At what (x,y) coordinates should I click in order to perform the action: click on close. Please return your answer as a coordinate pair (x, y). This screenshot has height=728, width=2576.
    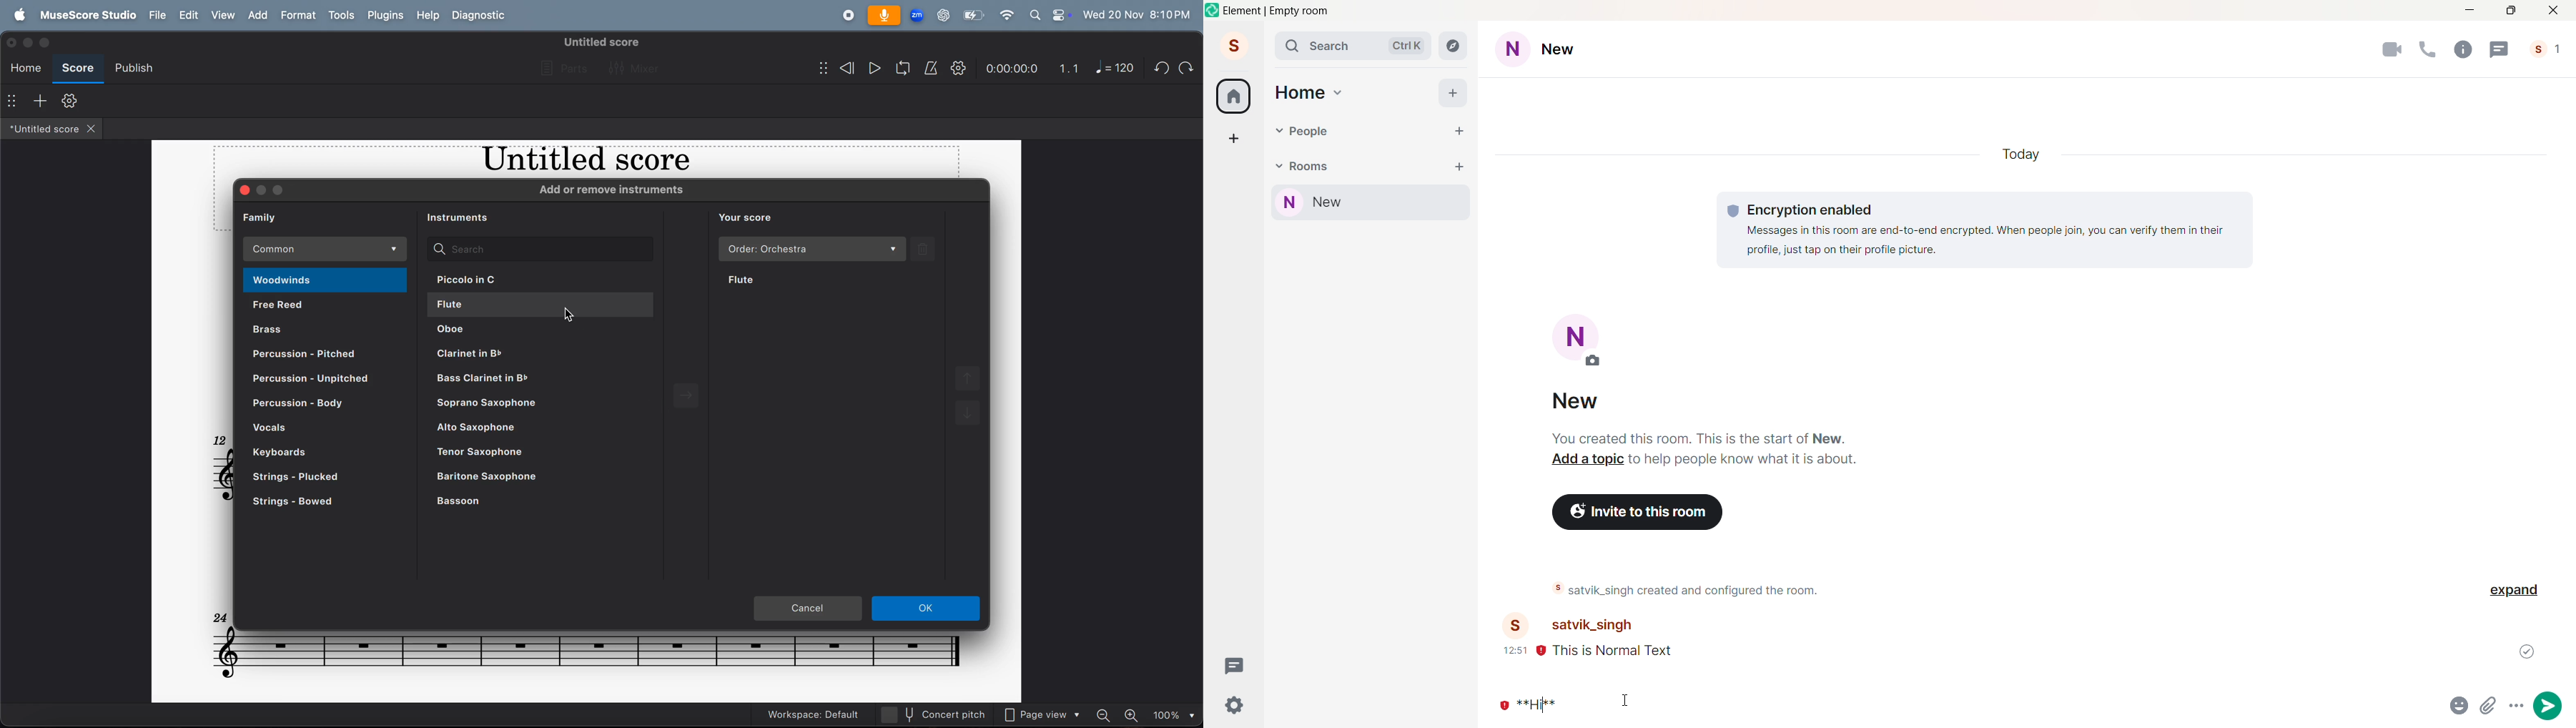
    Looking at the image, I should click on (13, 45).